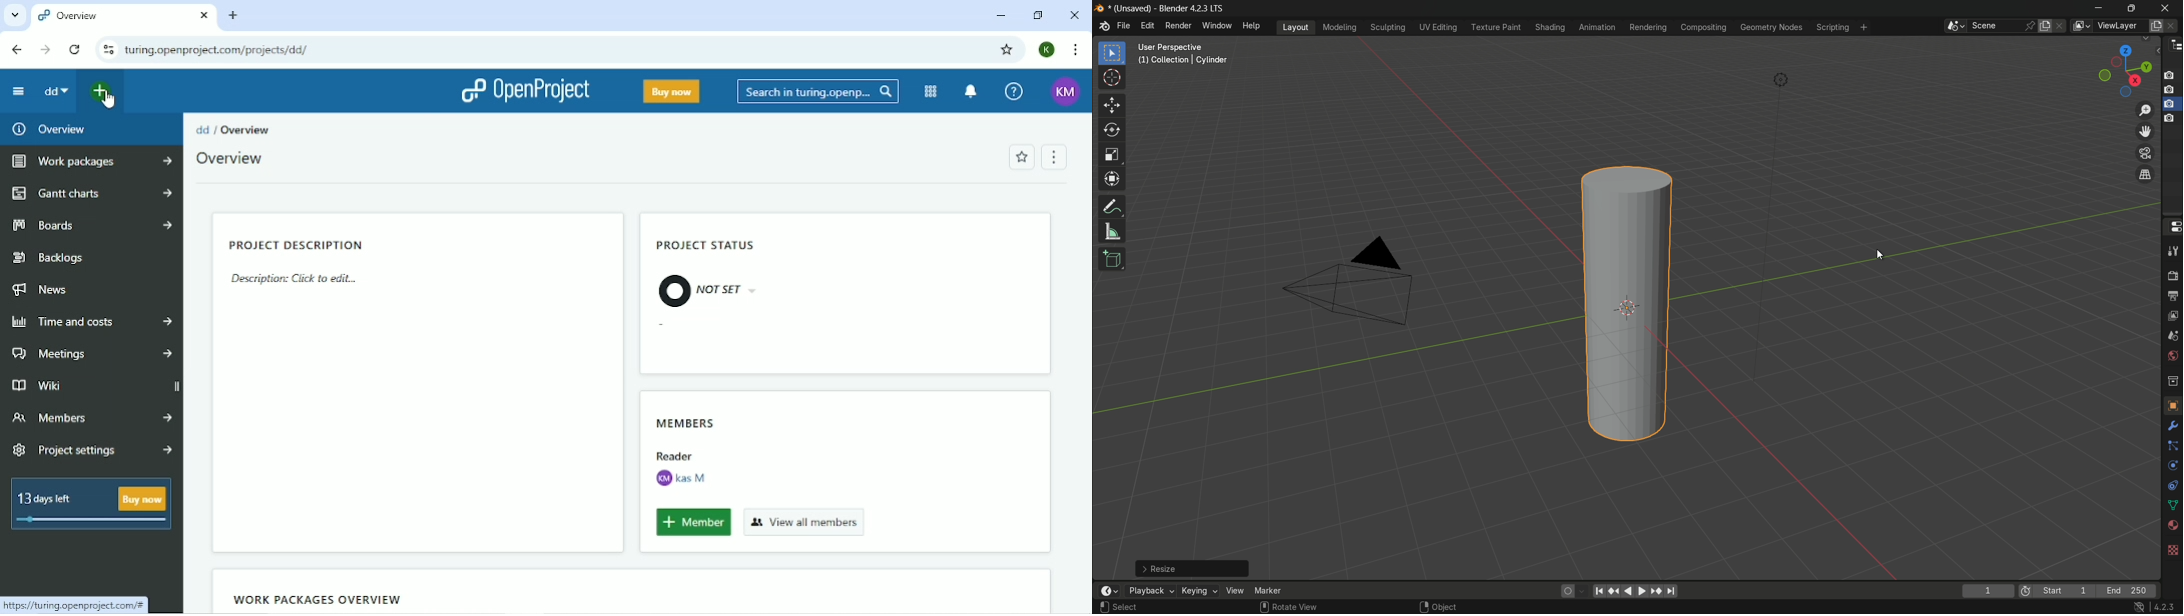  What do you see at coordinates (1184, 47) in the screenshot?
I see `User Perspective` at bounding box center [1184, 47].